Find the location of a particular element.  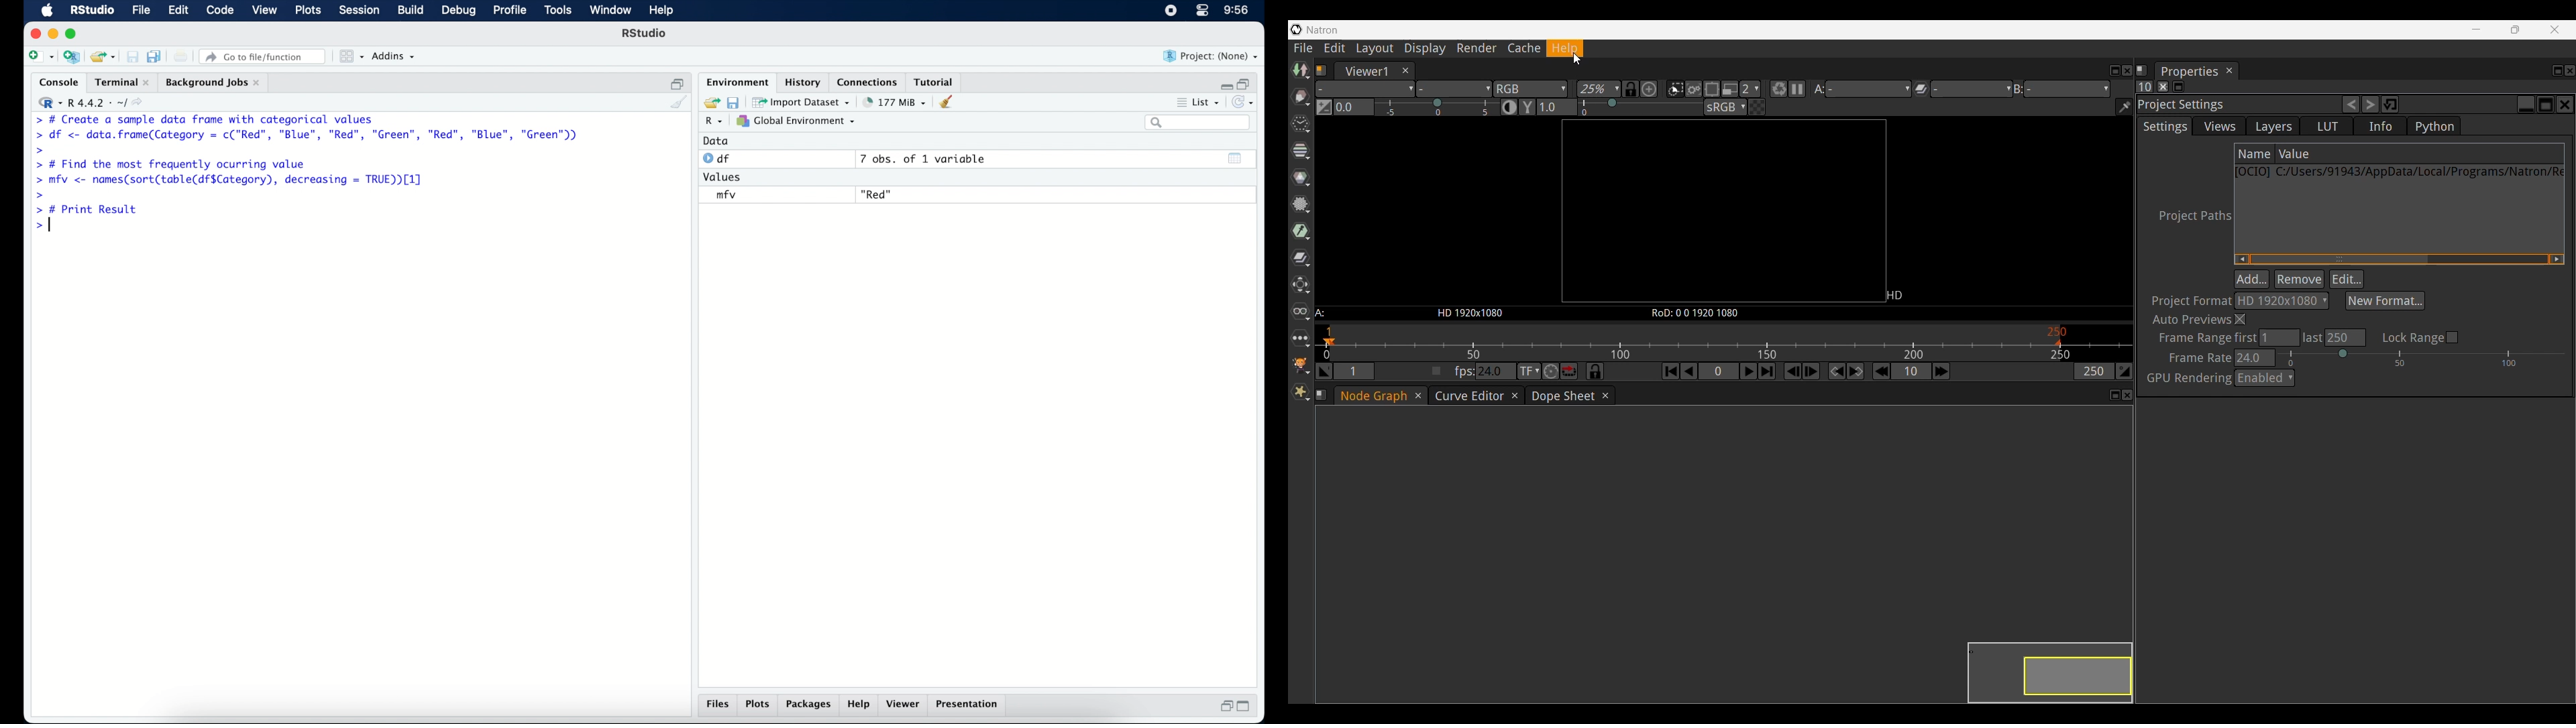

> mfv <- names(sort(table(df$Category), decreasing = TRUE [1] is located at coordinates (231, 180).